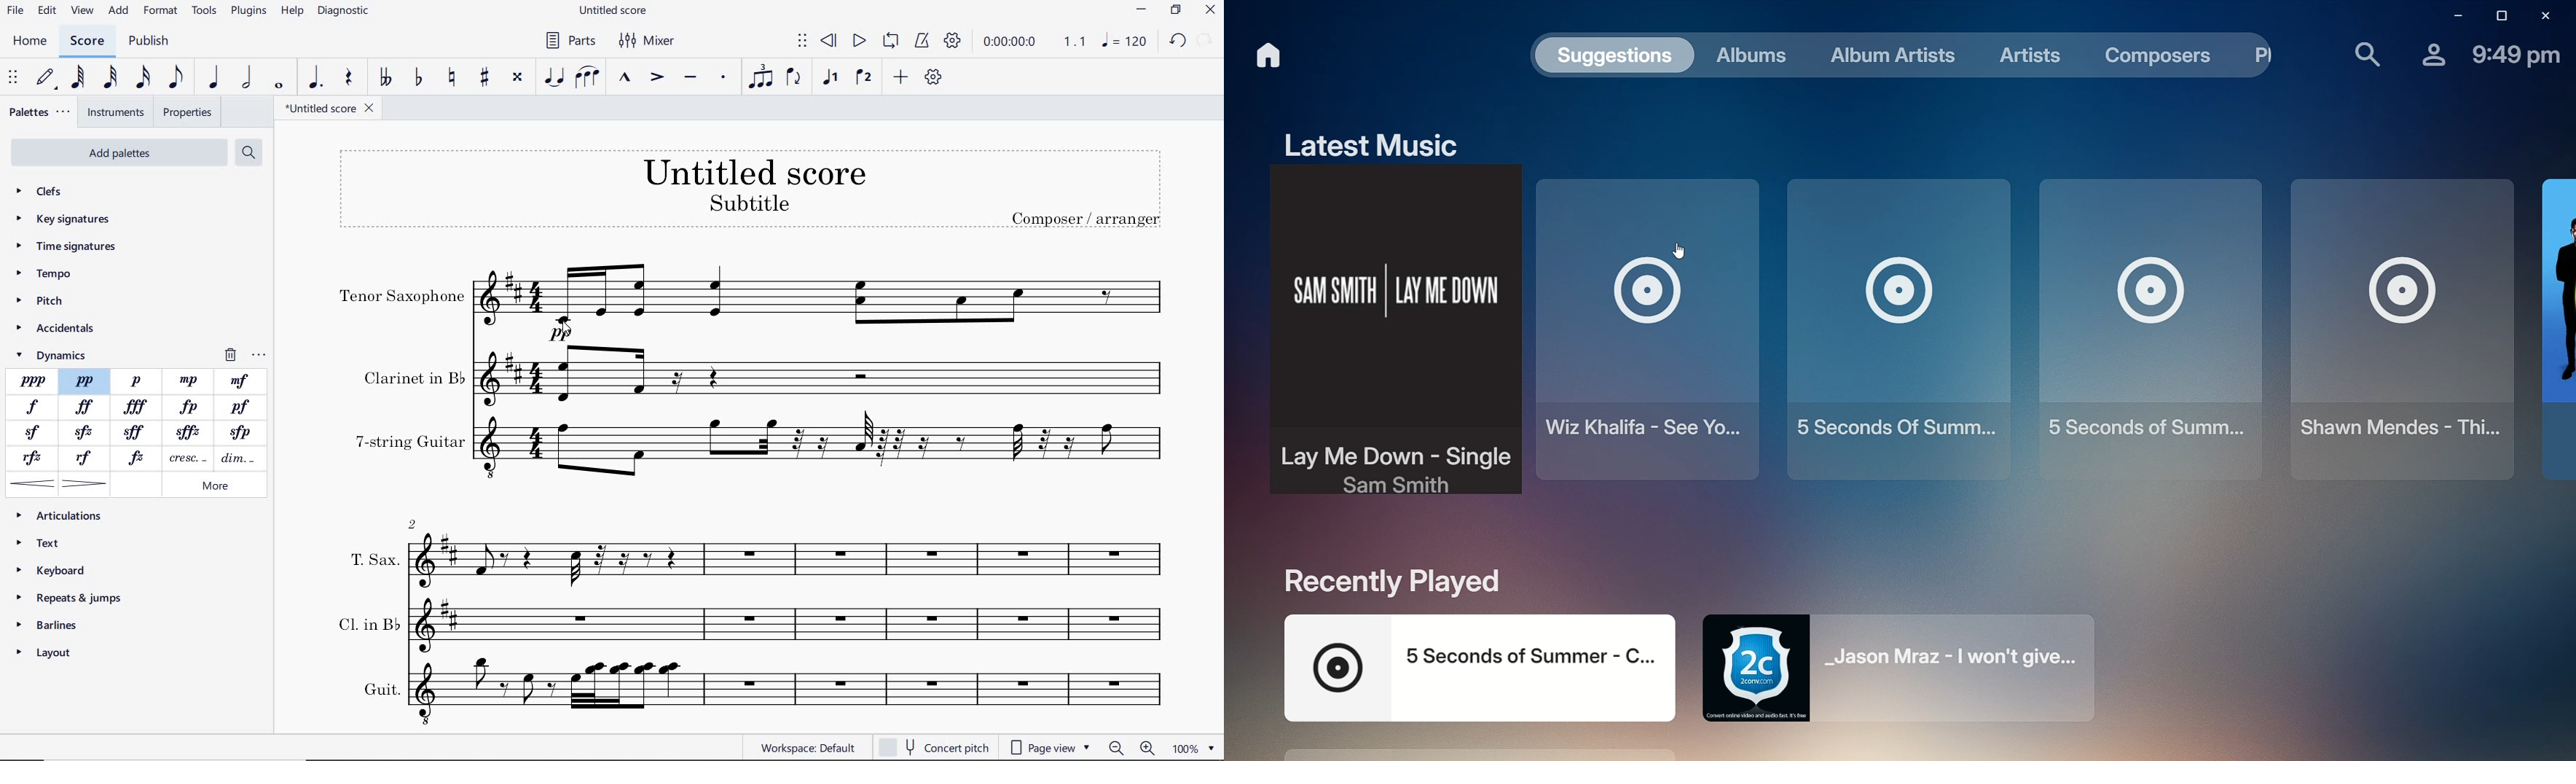 The height and width of the screenshot is (784, 2576). Describe the element at coordinates (250, 12) in the screenshot. I see `plugins` at that location.